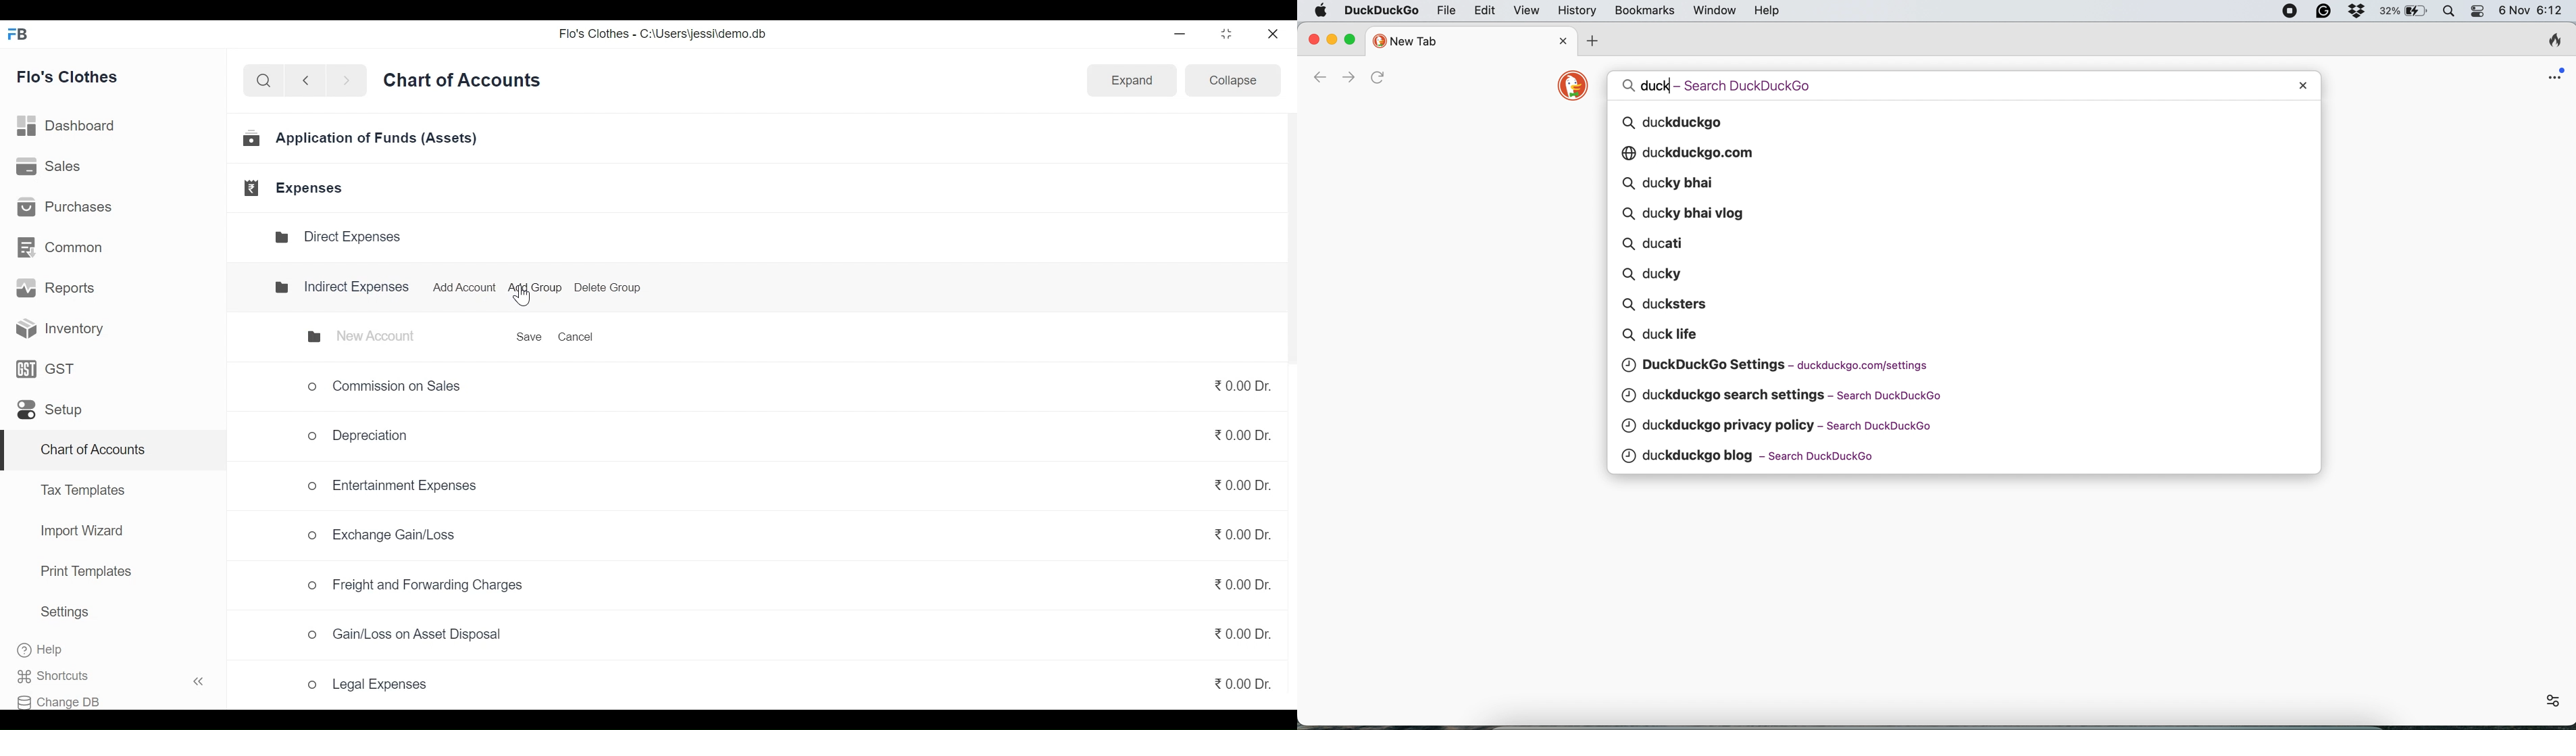  Describe the element at coordinates (345, 237) in the screenshot. I see `Direct Expenses` at that location.